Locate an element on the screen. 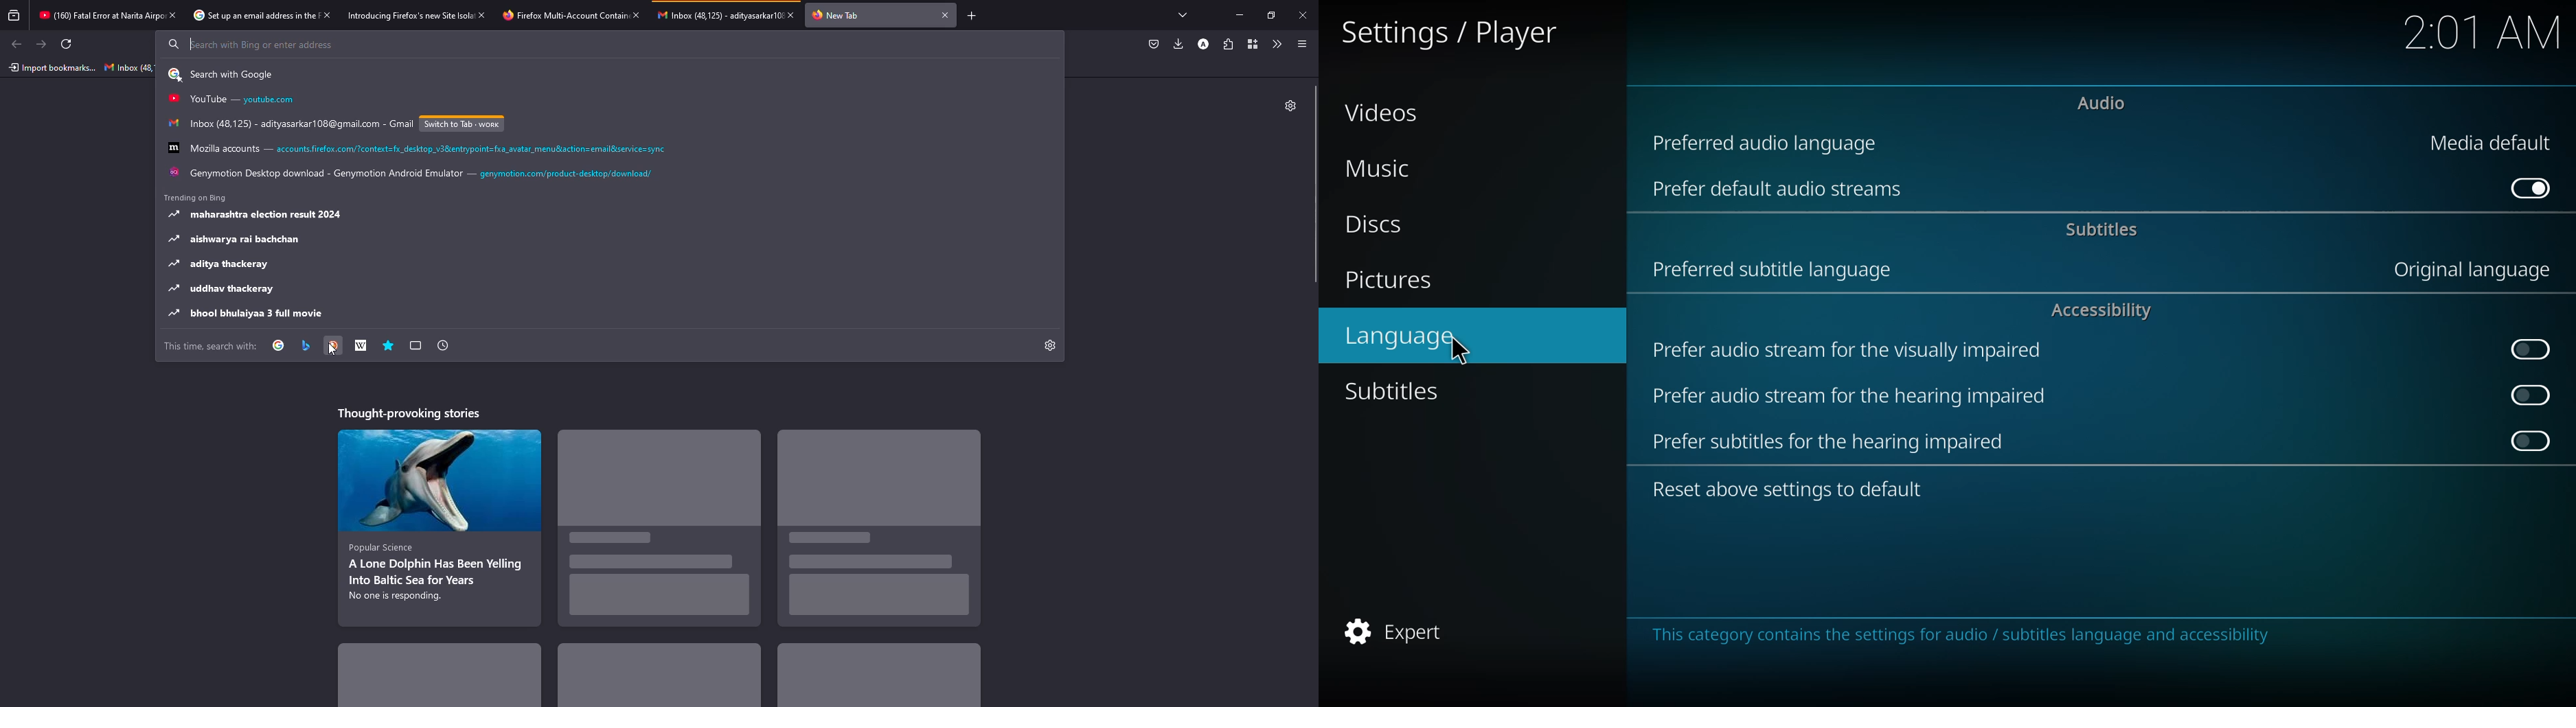 This screenshot has width=2576, height=728. videos is located at coordinates (1379, 111).